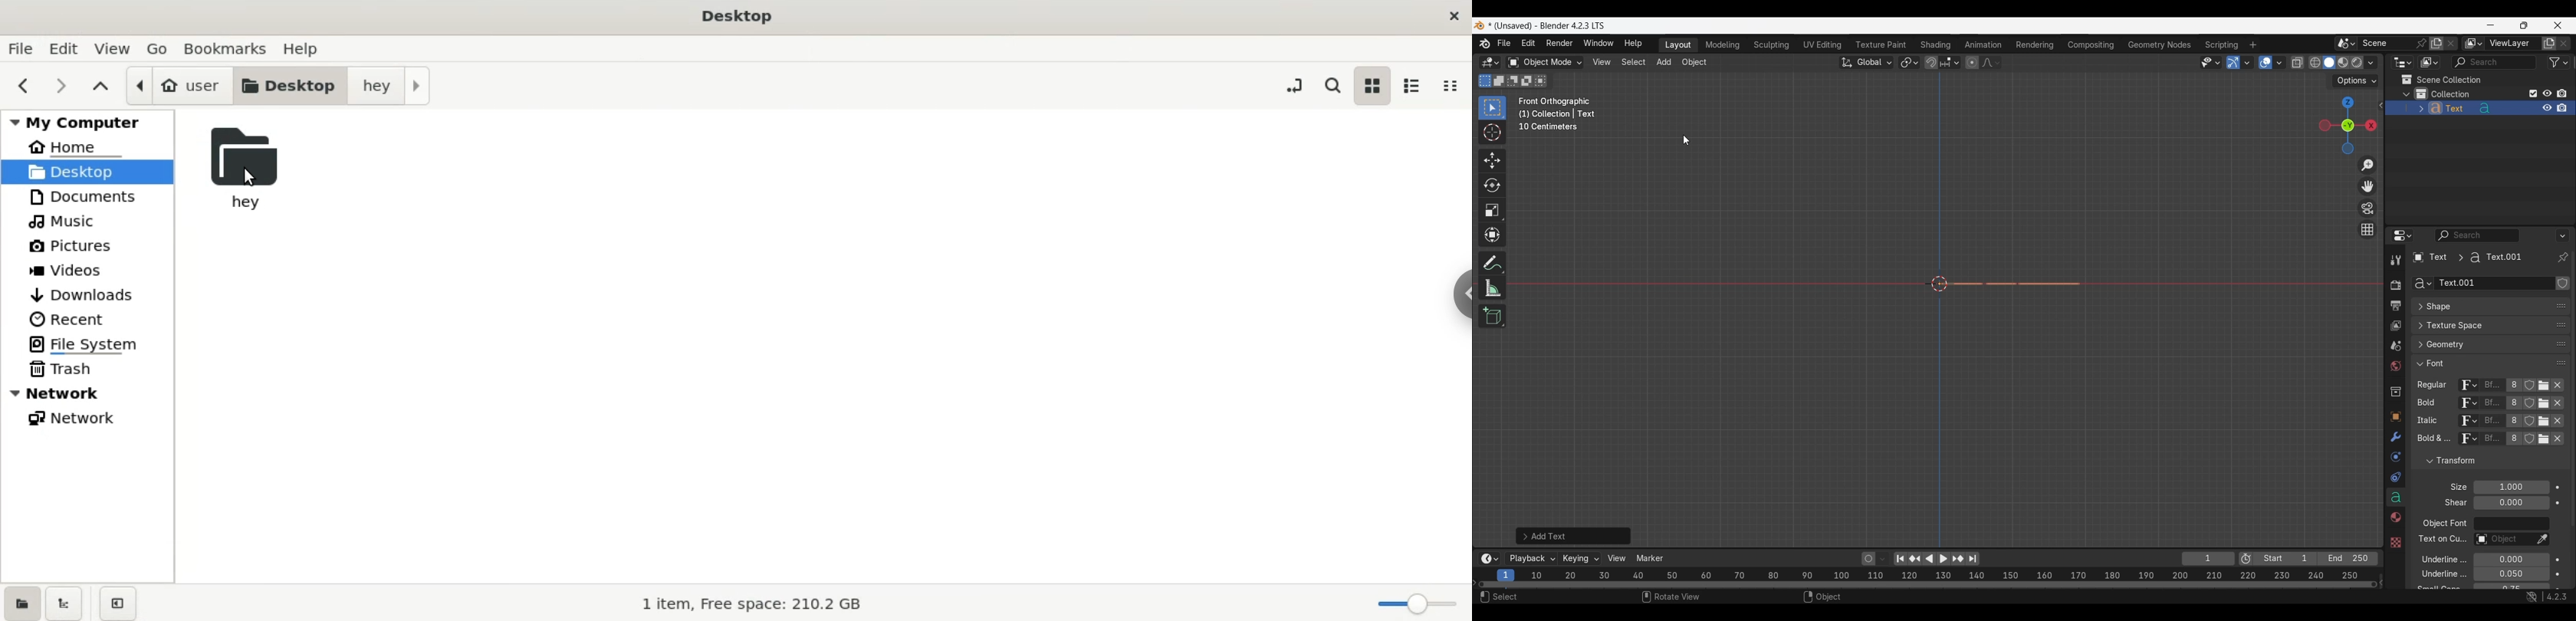  I want to click on Select box, so click(1492, 108).